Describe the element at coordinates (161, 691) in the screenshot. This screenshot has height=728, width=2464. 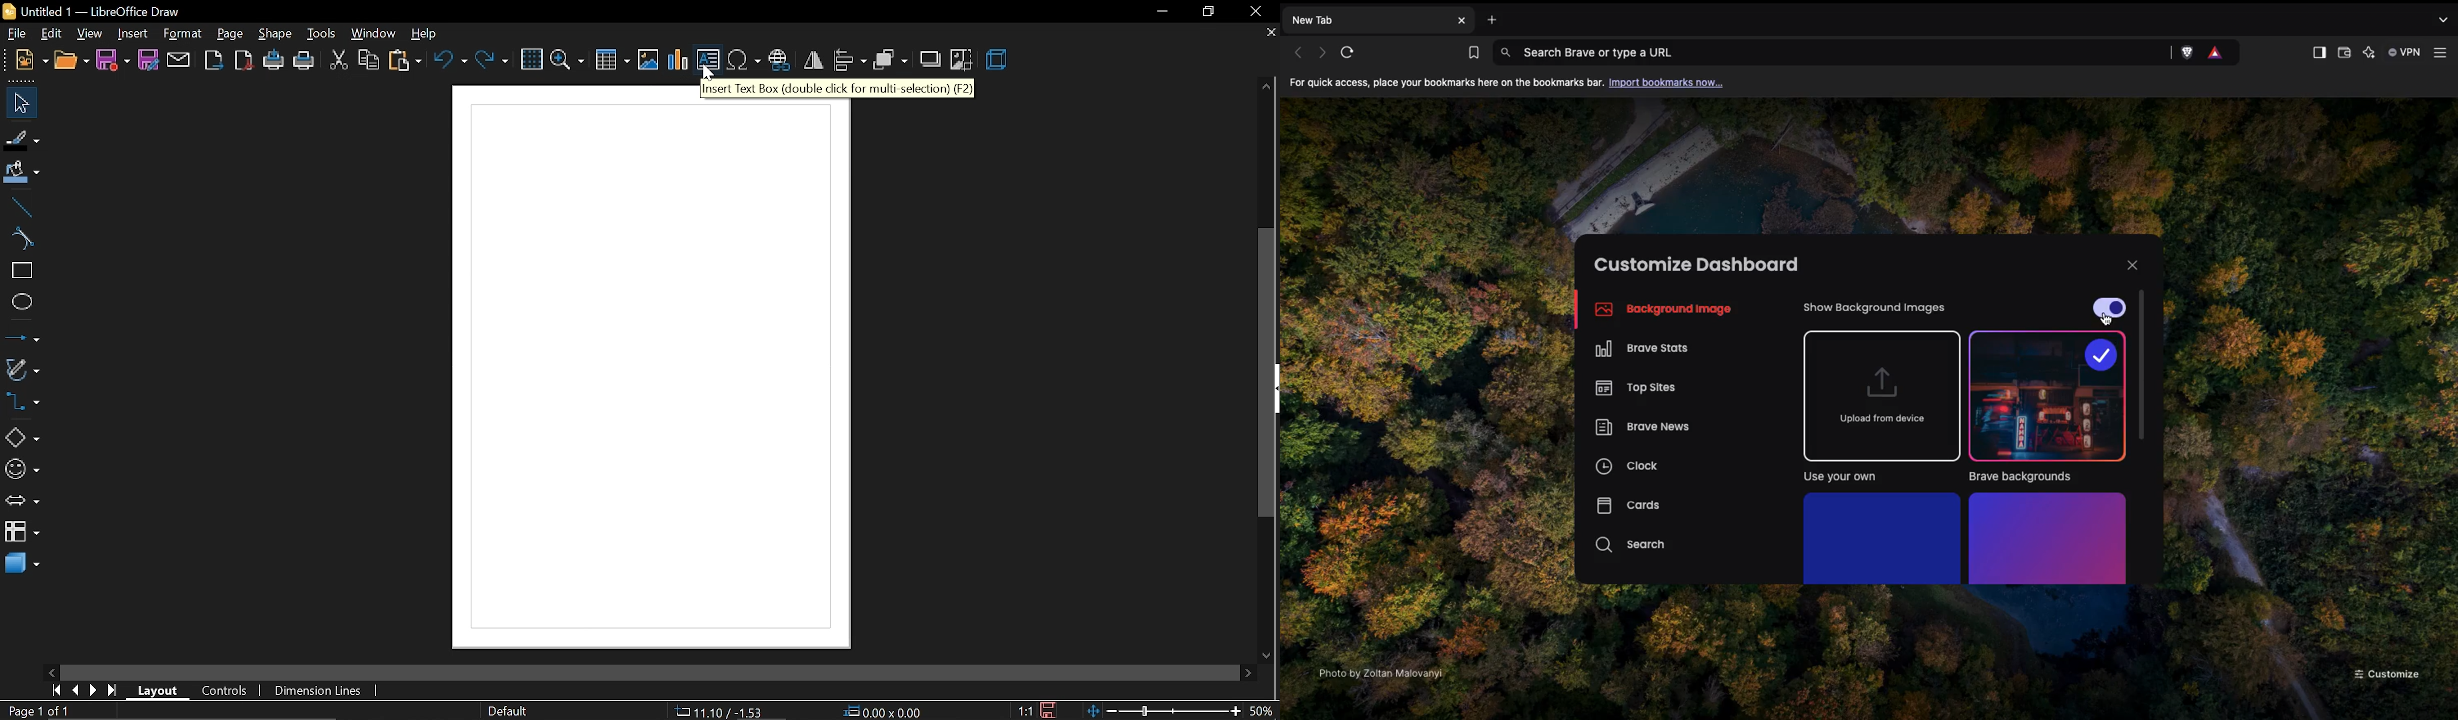
I see `layout` at that location.